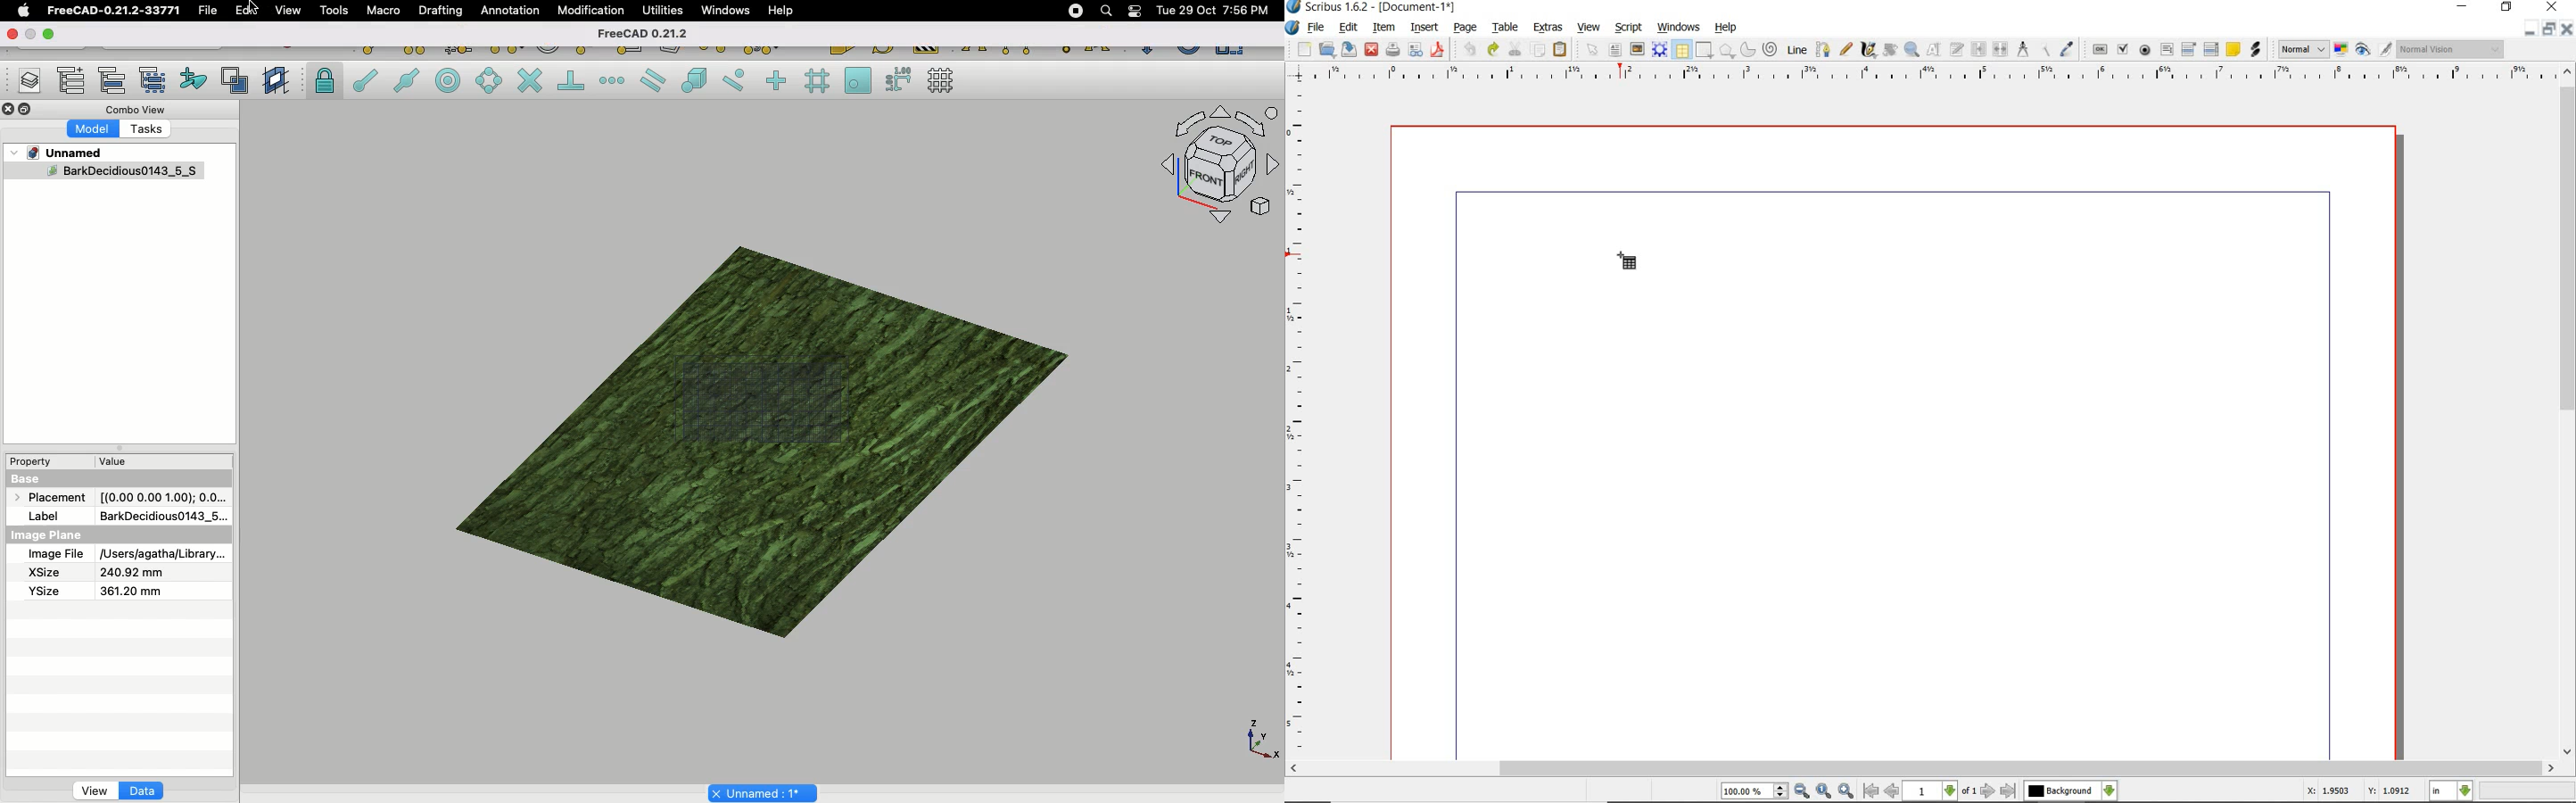 This screenshot has height=812, width=2576. I want to click on calligraphic line, so click(1869, 50).